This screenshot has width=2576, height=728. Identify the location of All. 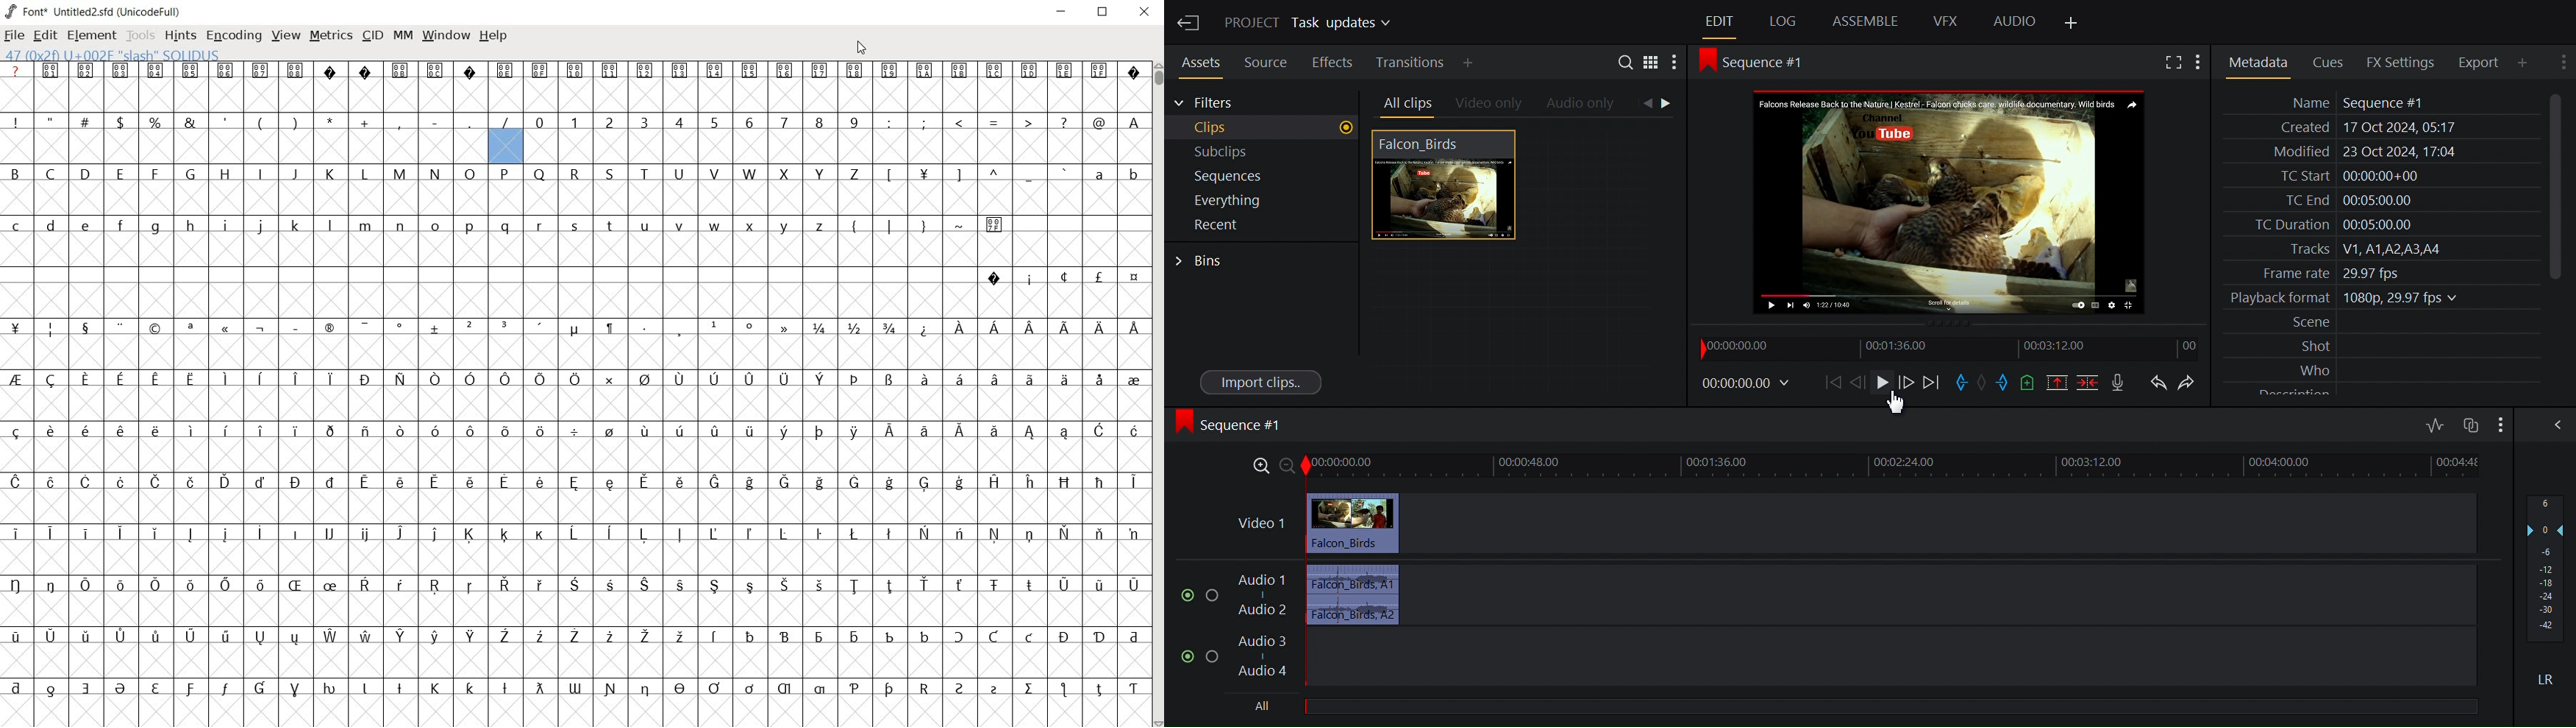
(1897, 703).